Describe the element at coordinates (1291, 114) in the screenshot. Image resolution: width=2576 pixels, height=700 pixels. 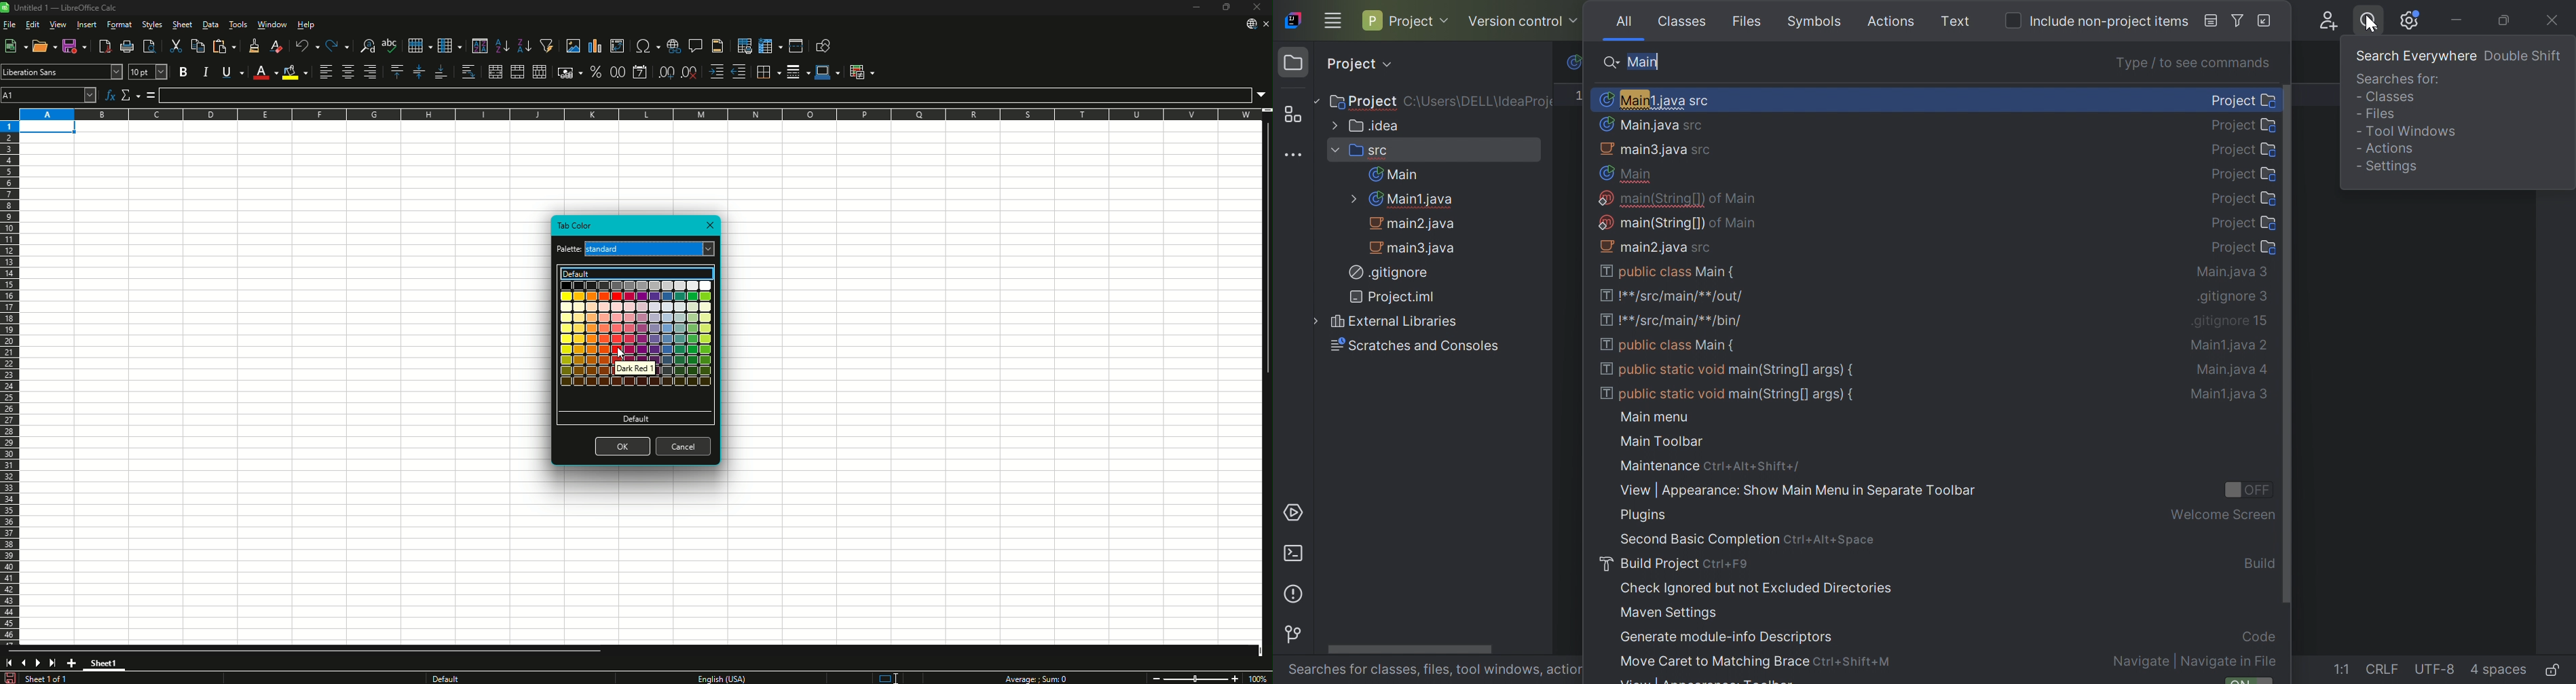
I see `Structure` at that location.